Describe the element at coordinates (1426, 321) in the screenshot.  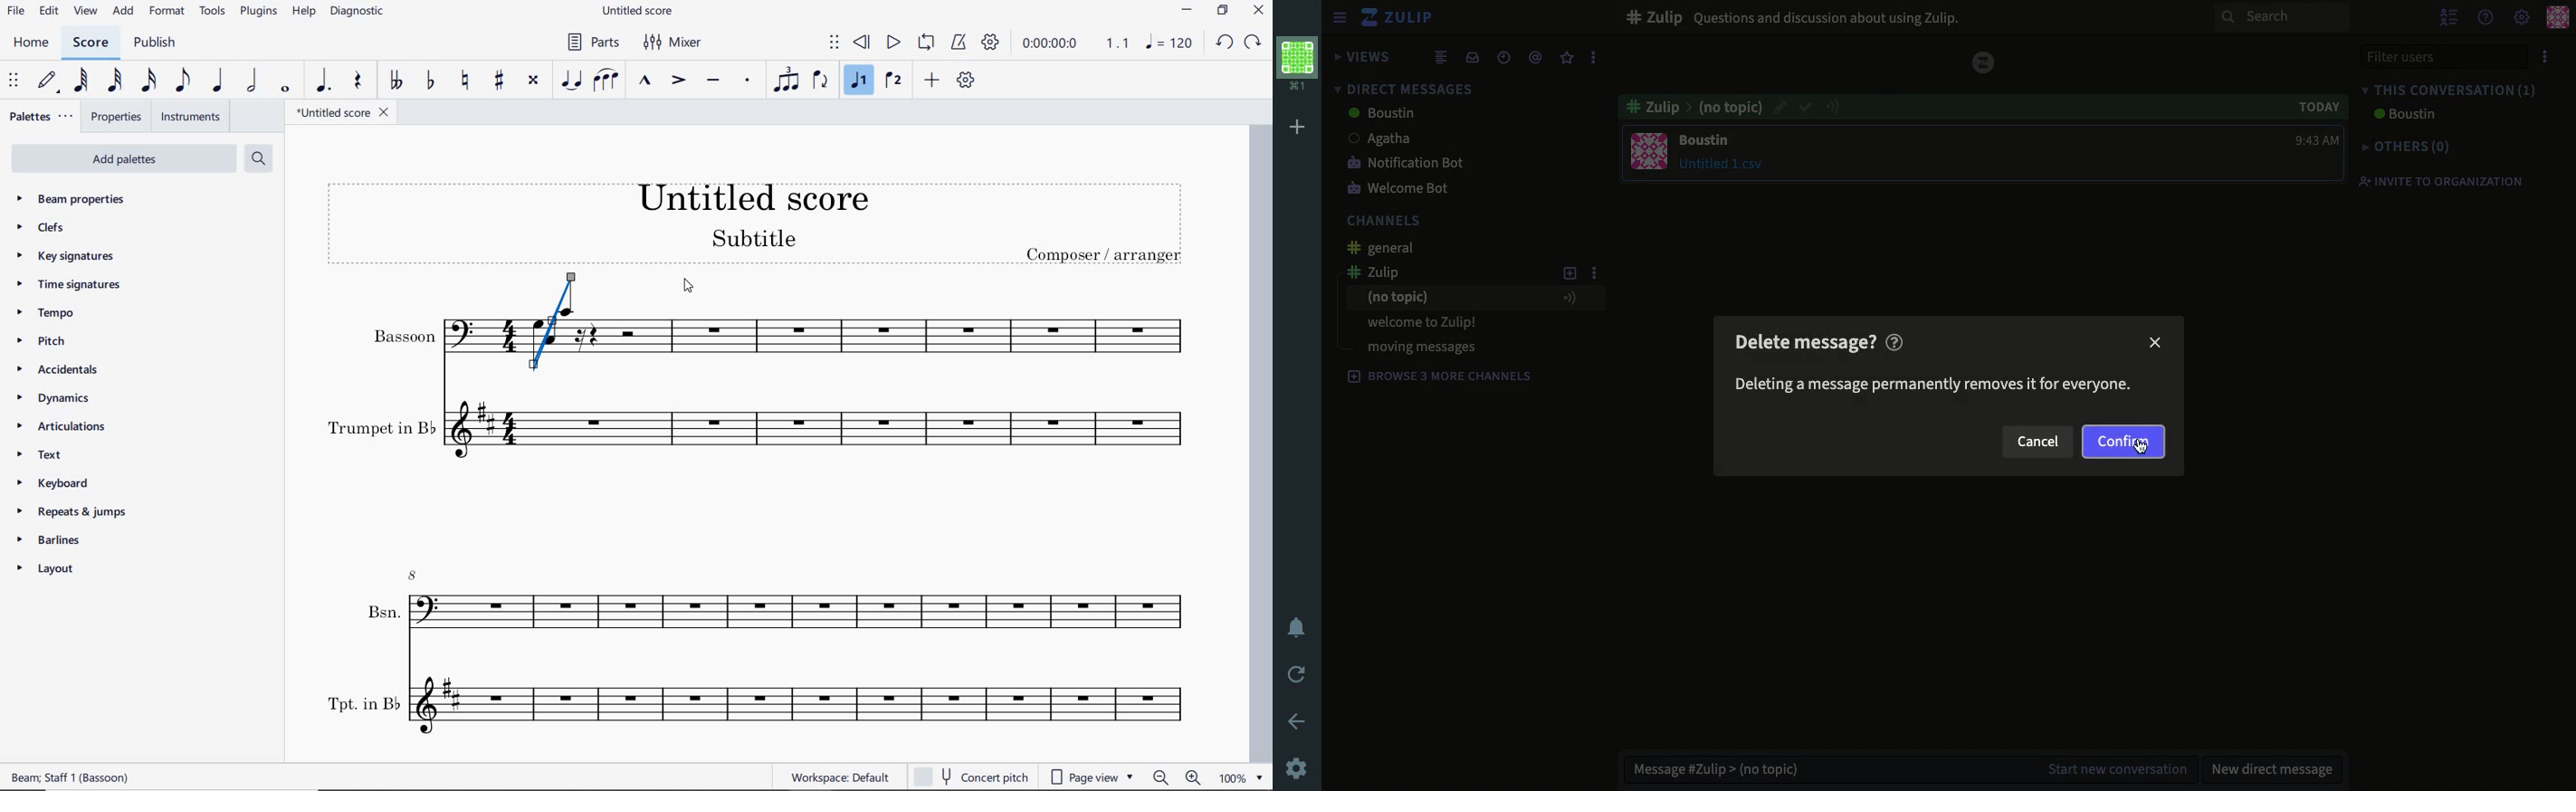
I see `welcome to zulip` at that location.